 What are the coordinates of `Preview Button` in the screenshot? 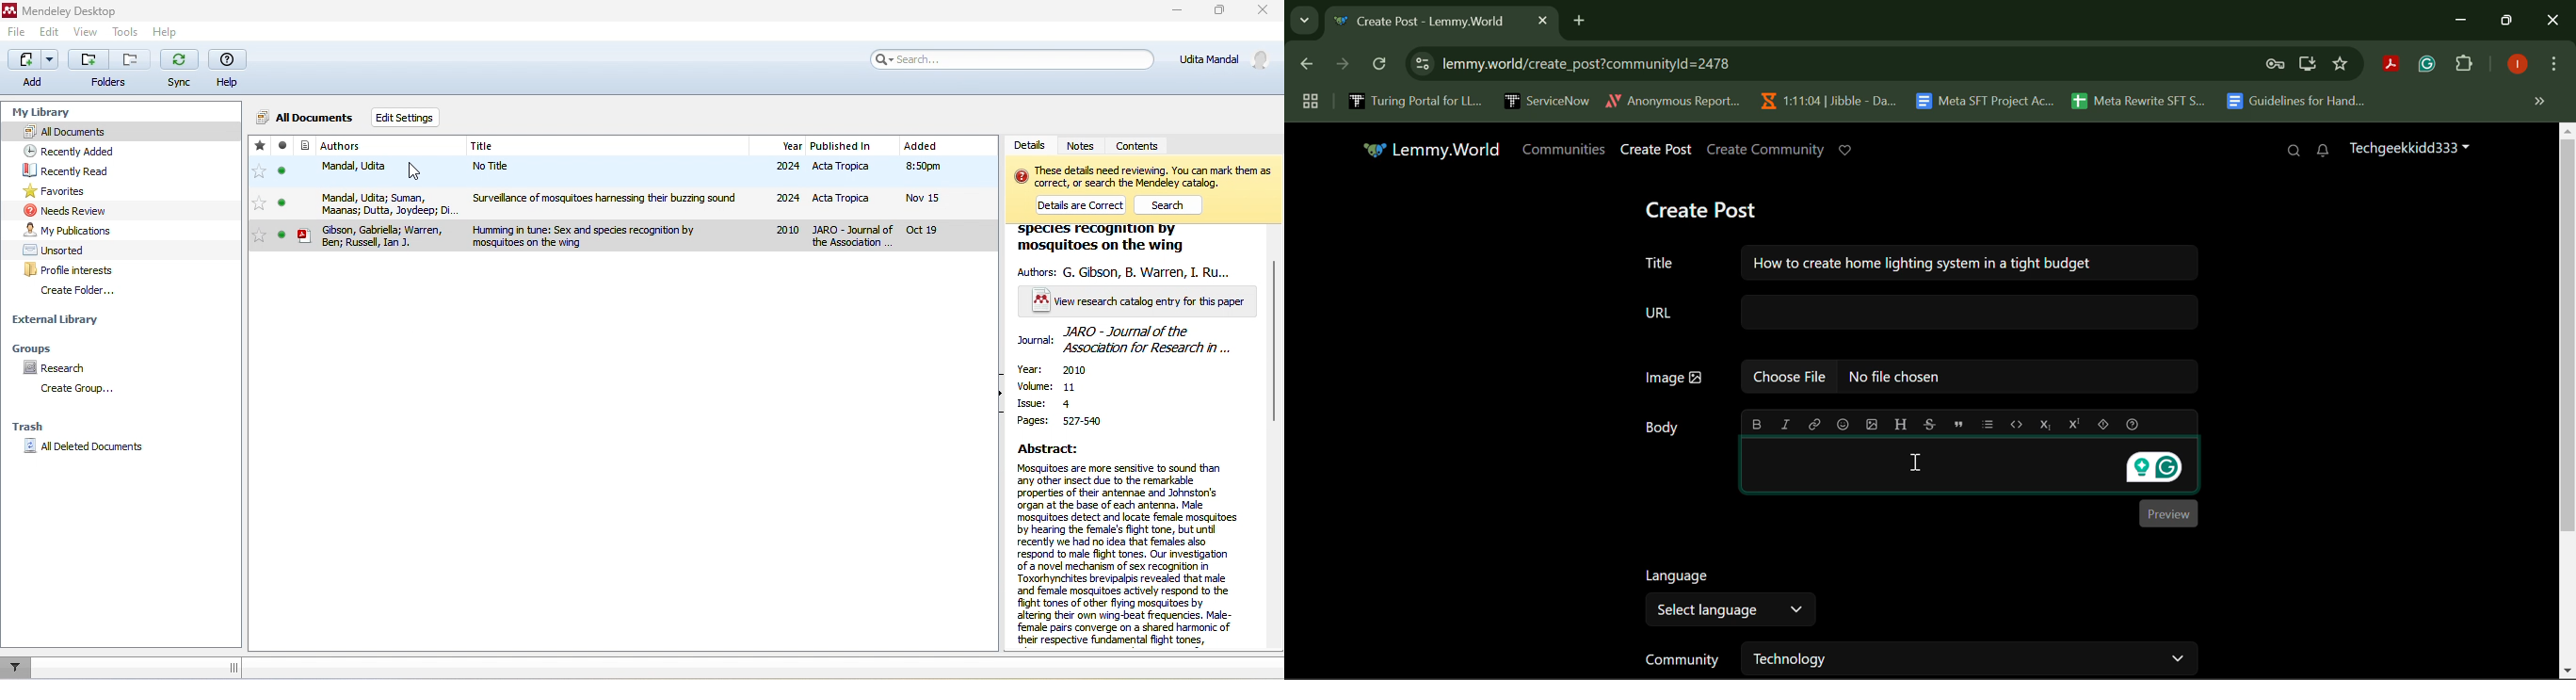 It's located at (2169, 513).